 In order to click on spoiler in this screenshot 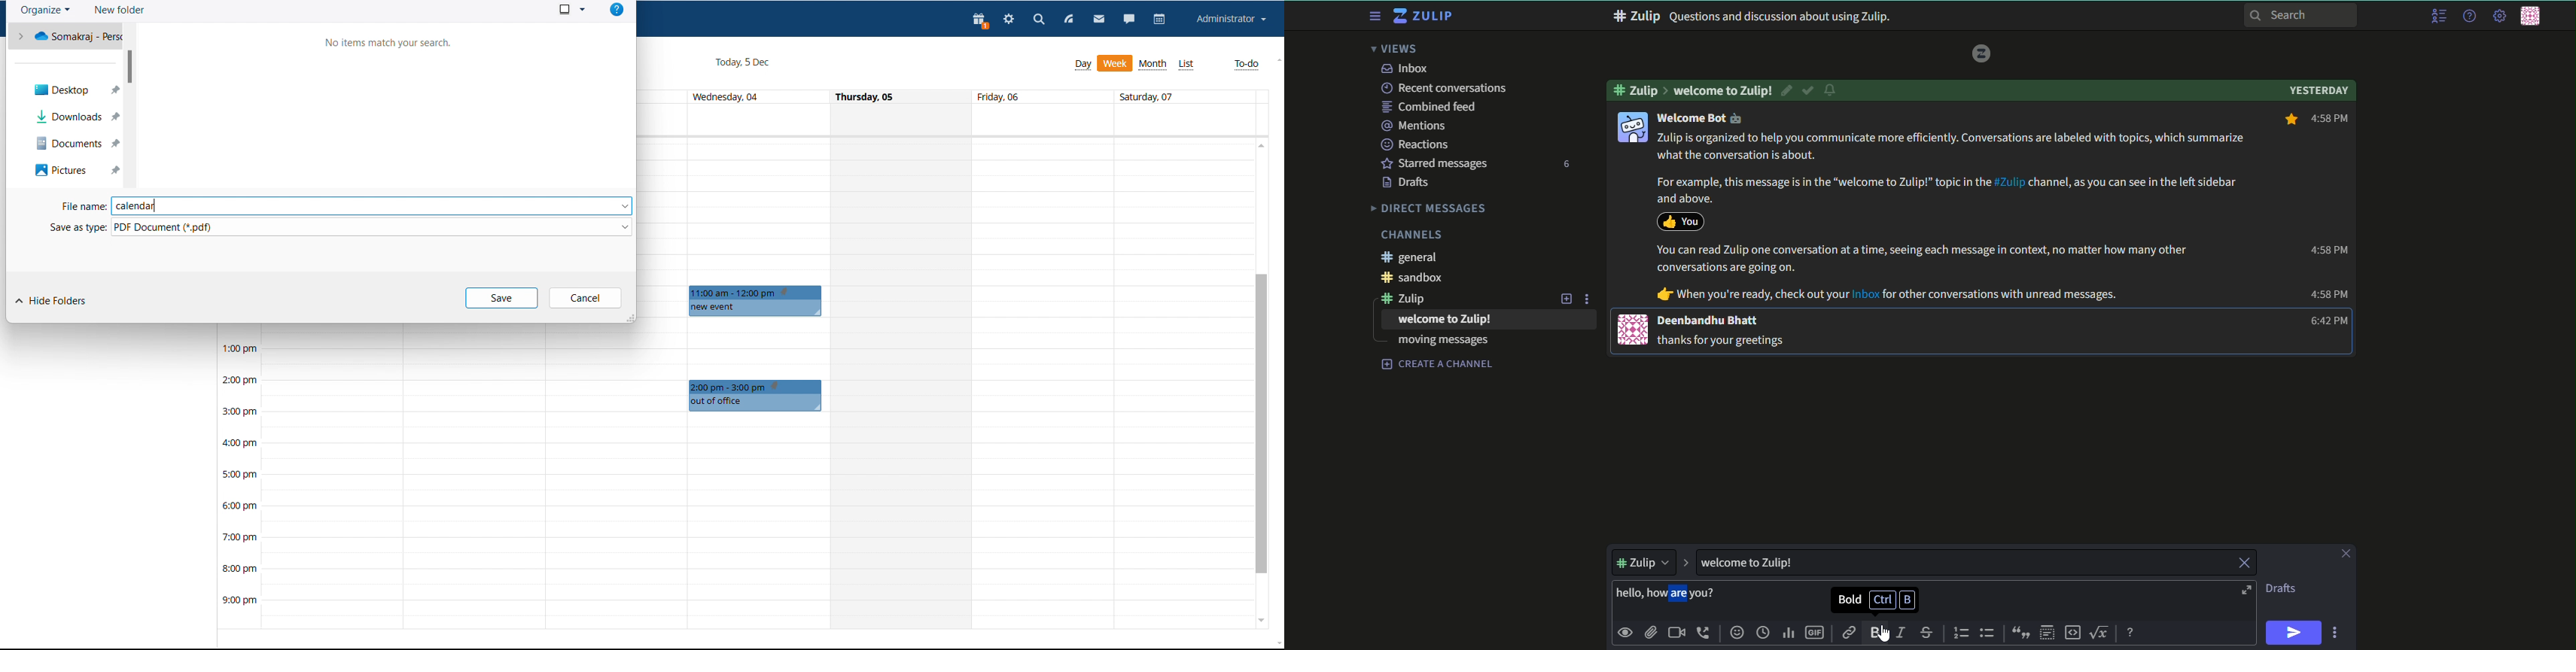, I will do `click(2048, 633)`.